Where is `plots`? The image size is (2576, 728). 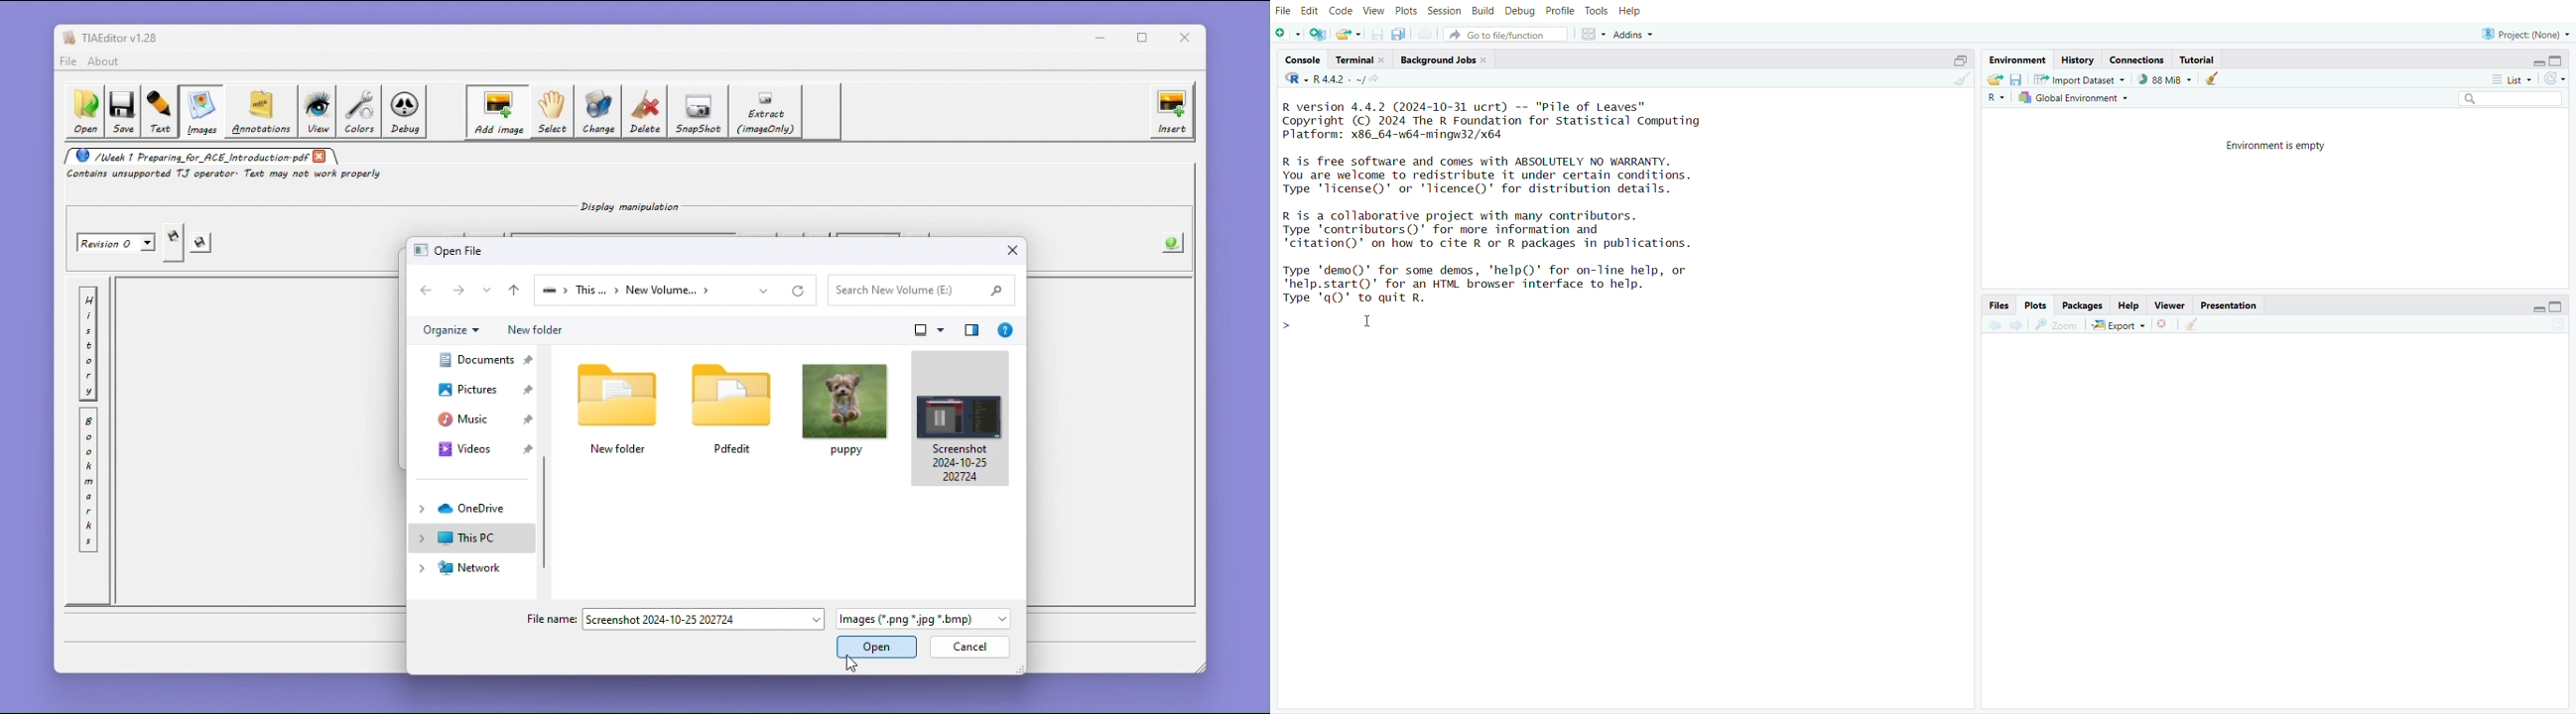 plots is located at coordinates (1406, 11).